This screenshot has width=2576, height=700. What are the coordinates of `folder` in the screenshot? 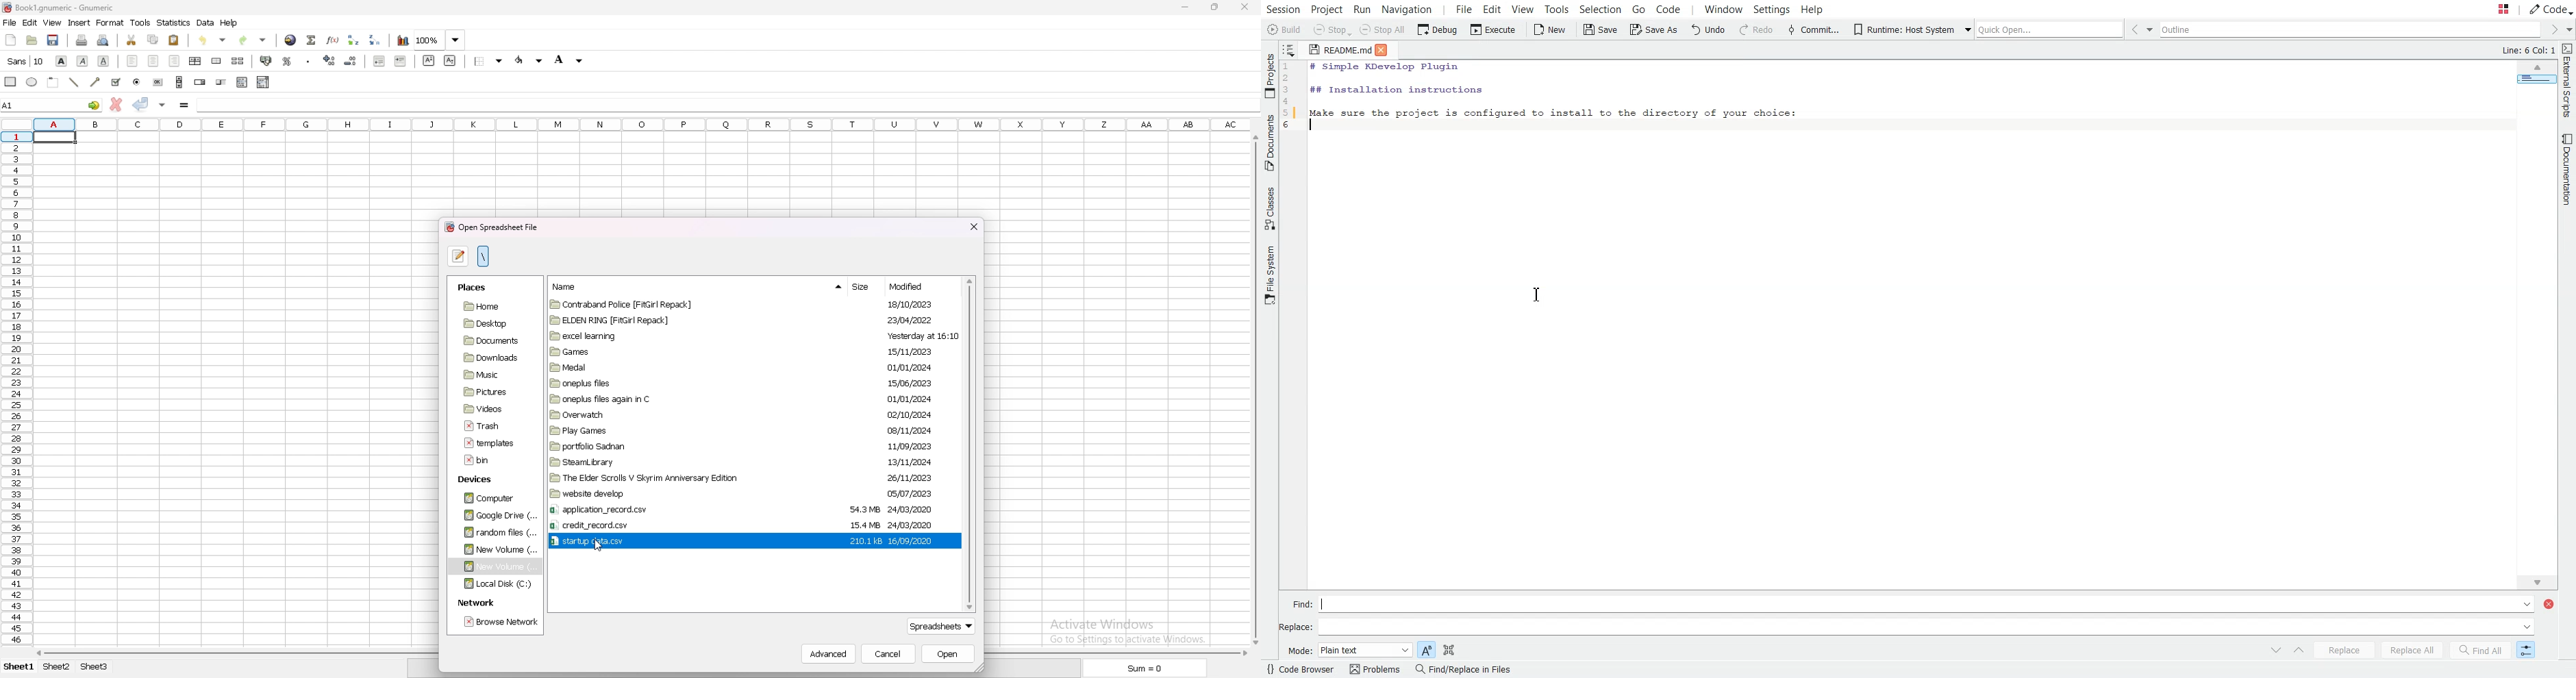 It's located at (491, 392).